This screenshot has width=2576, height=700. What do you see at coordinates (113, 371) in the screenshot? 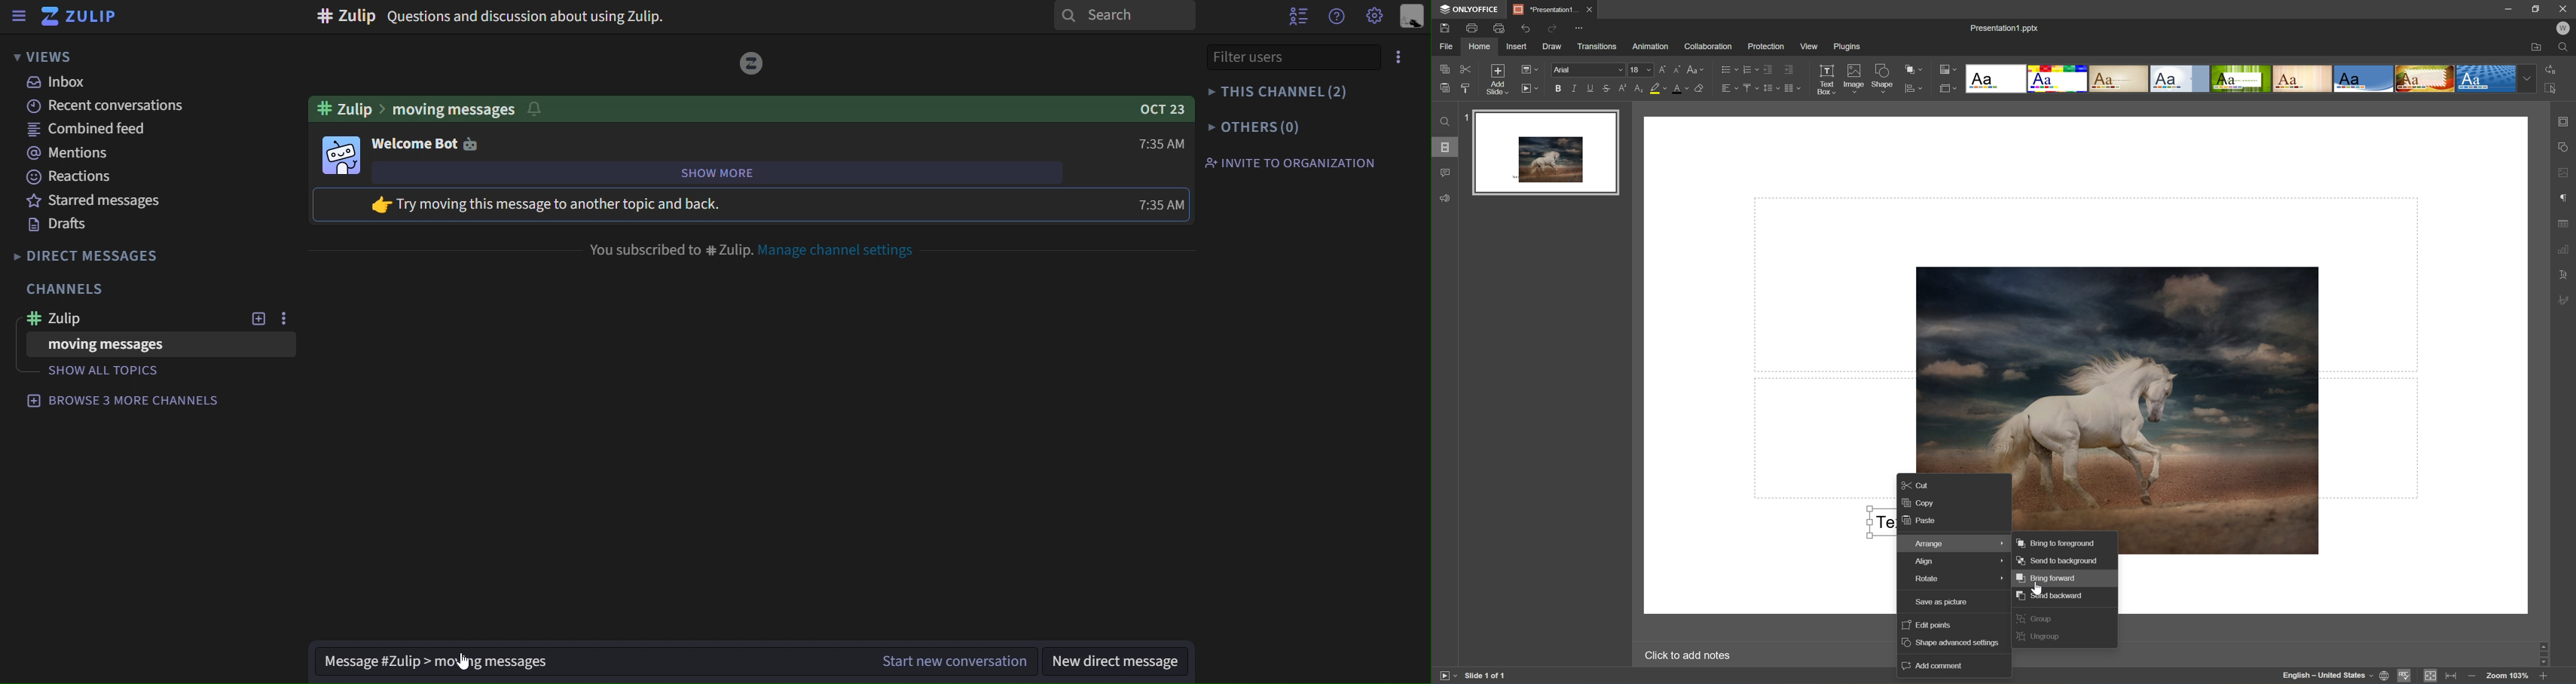
I see `show all topics` at bounding box center [113, 371].